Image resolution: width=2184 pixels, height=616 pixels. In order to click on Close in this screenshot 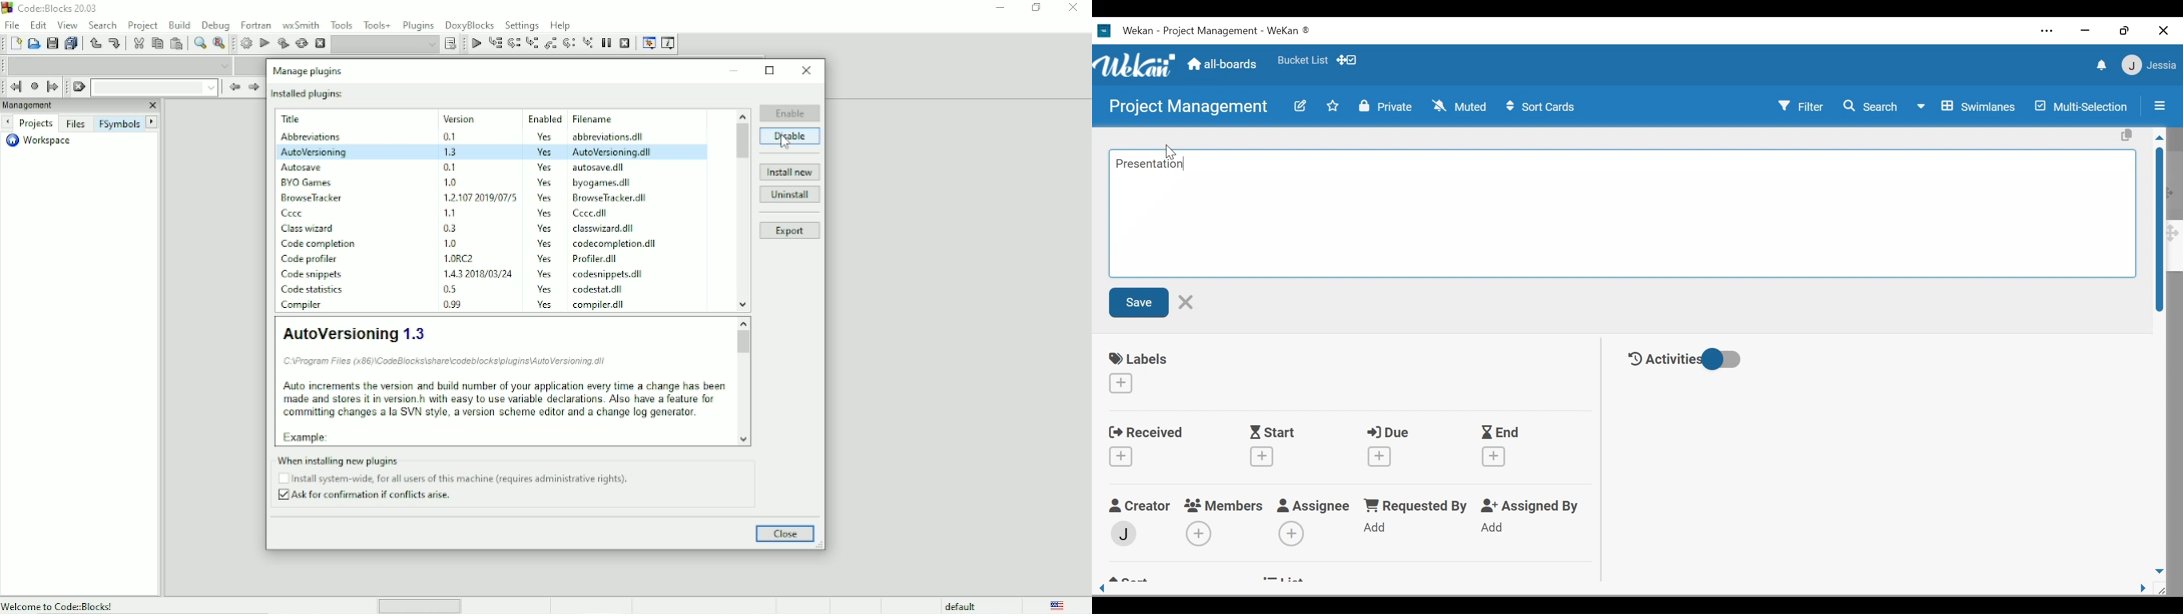, I will do `click(151, 106)`.